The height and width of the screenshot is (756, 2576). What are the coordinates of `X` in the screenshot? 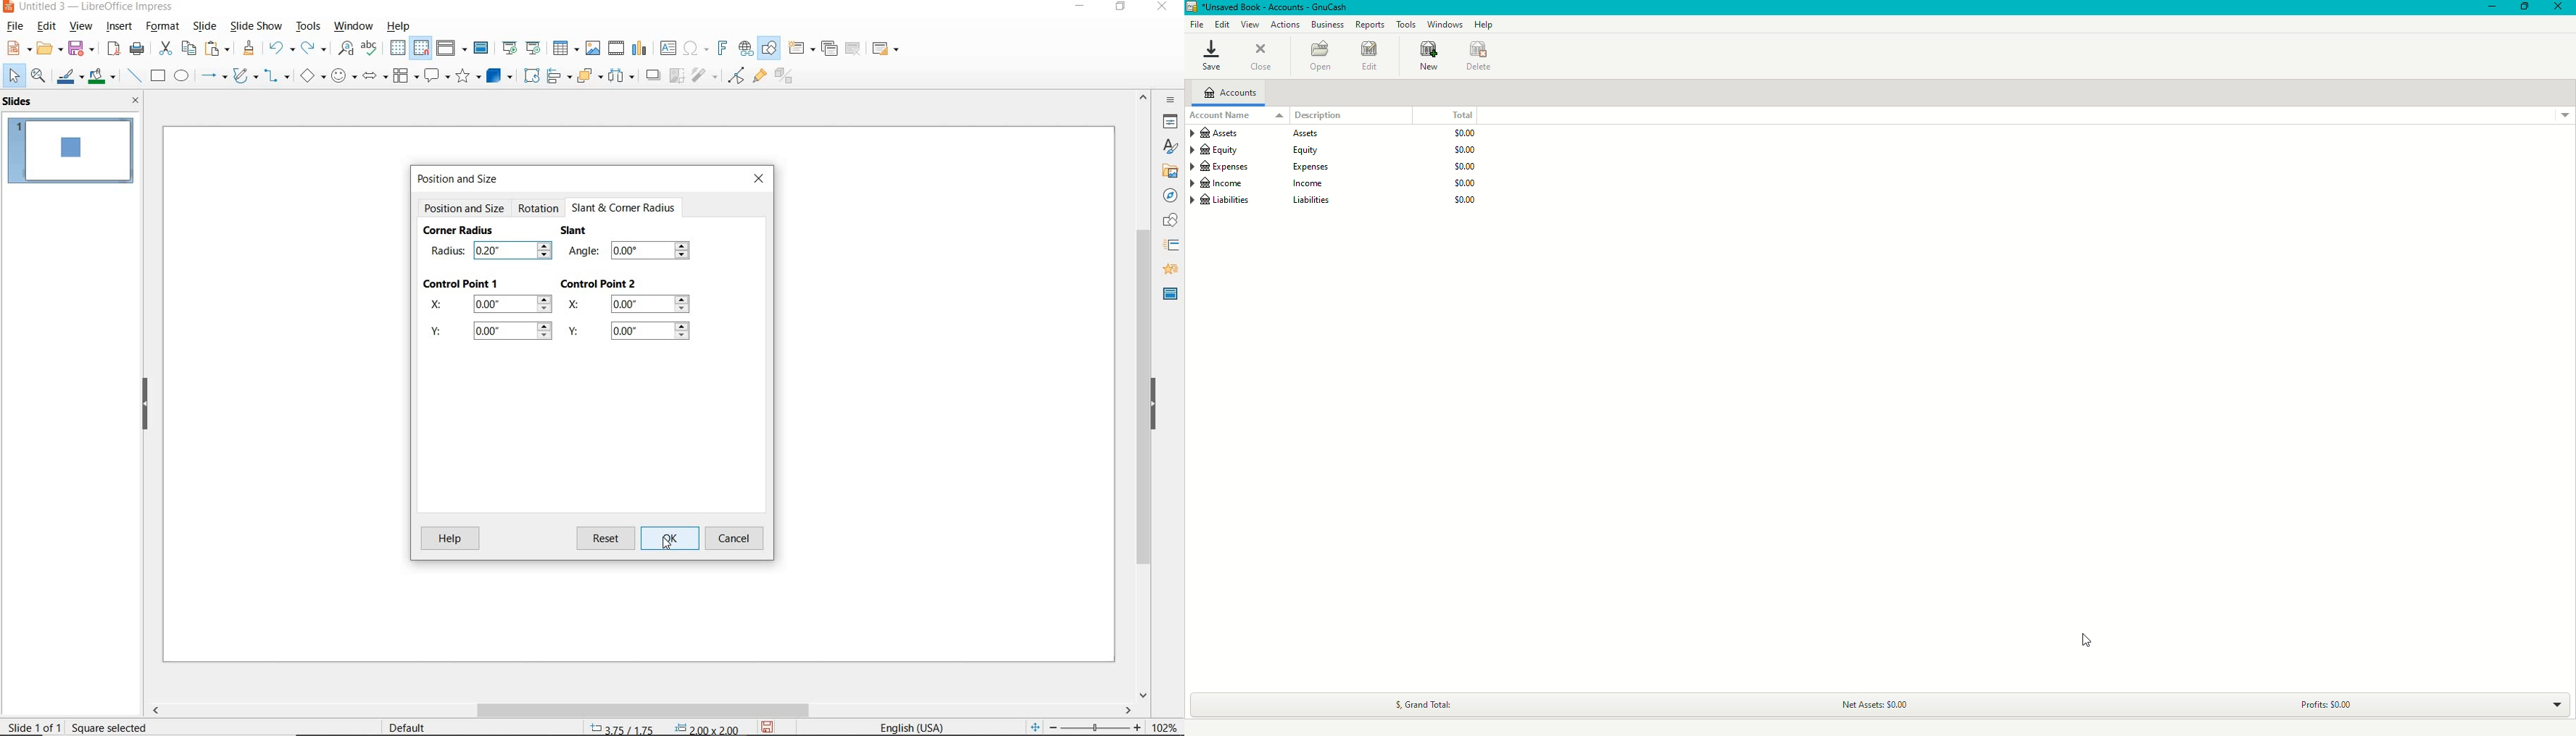 It's located at (632, 306).